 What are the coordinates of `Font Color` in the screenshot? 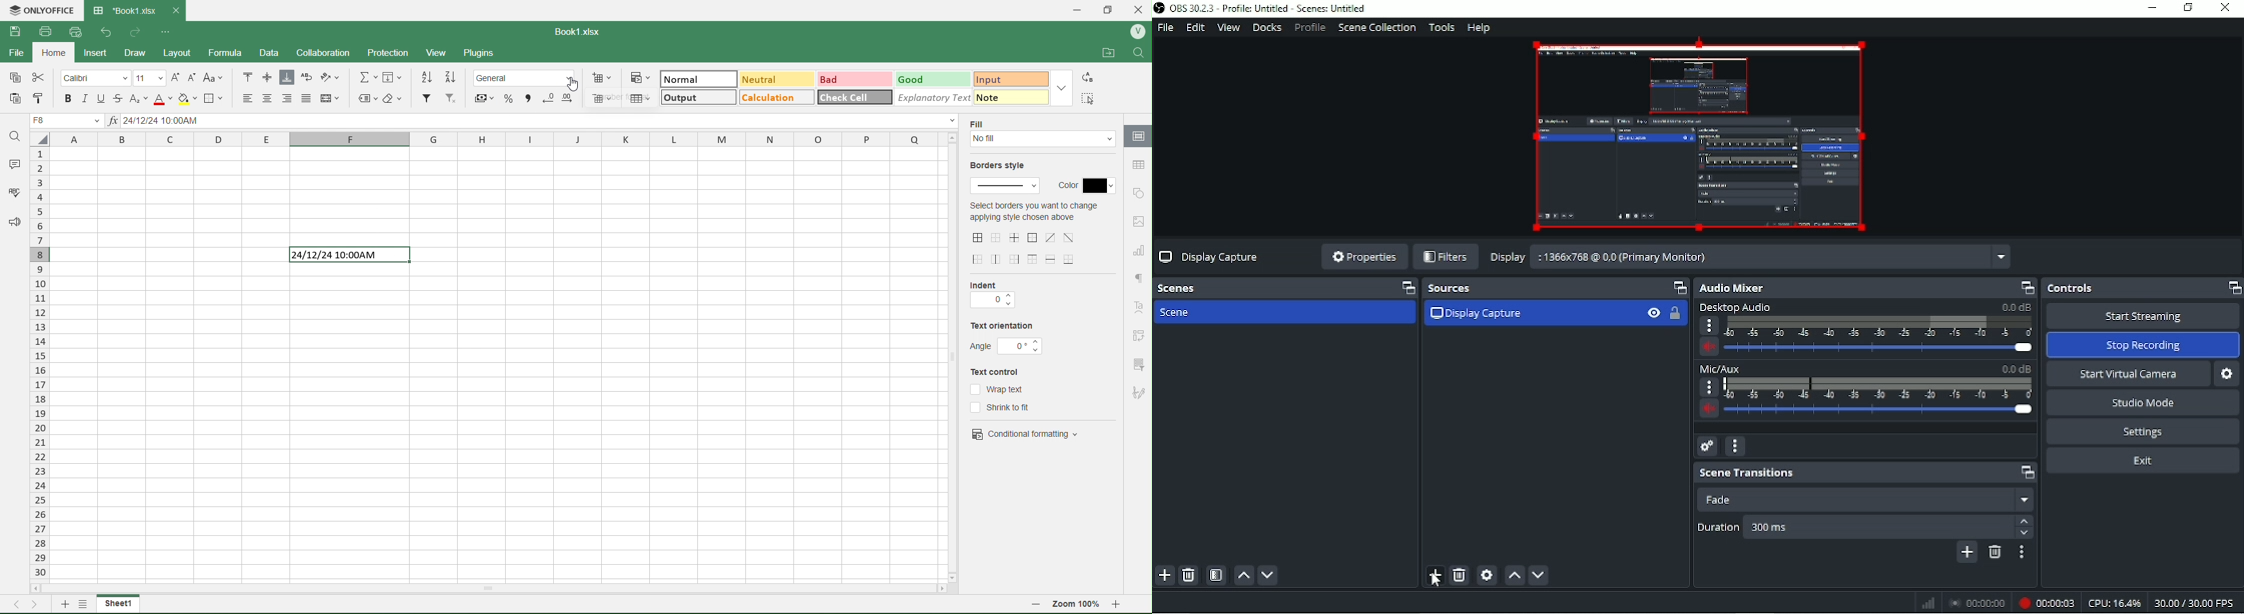 It's located at (160, 99).